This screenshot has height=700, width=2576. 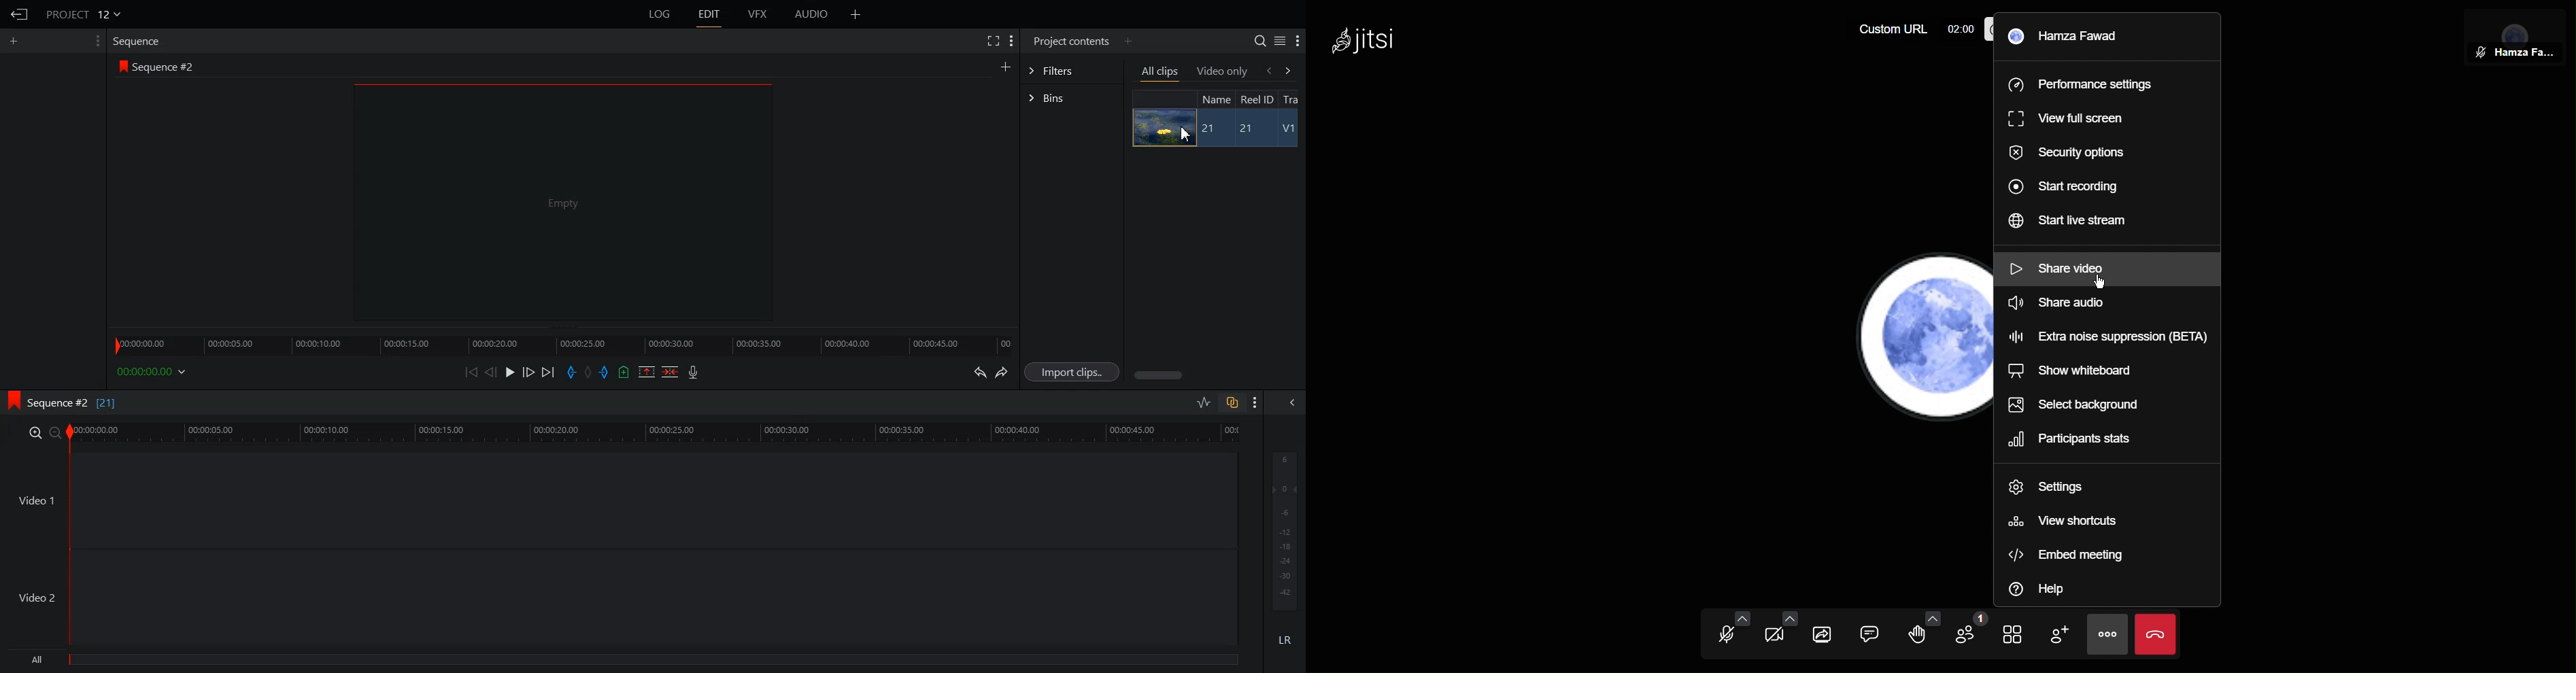 I want to click on Account PFP, so click(x=1907, y=343).